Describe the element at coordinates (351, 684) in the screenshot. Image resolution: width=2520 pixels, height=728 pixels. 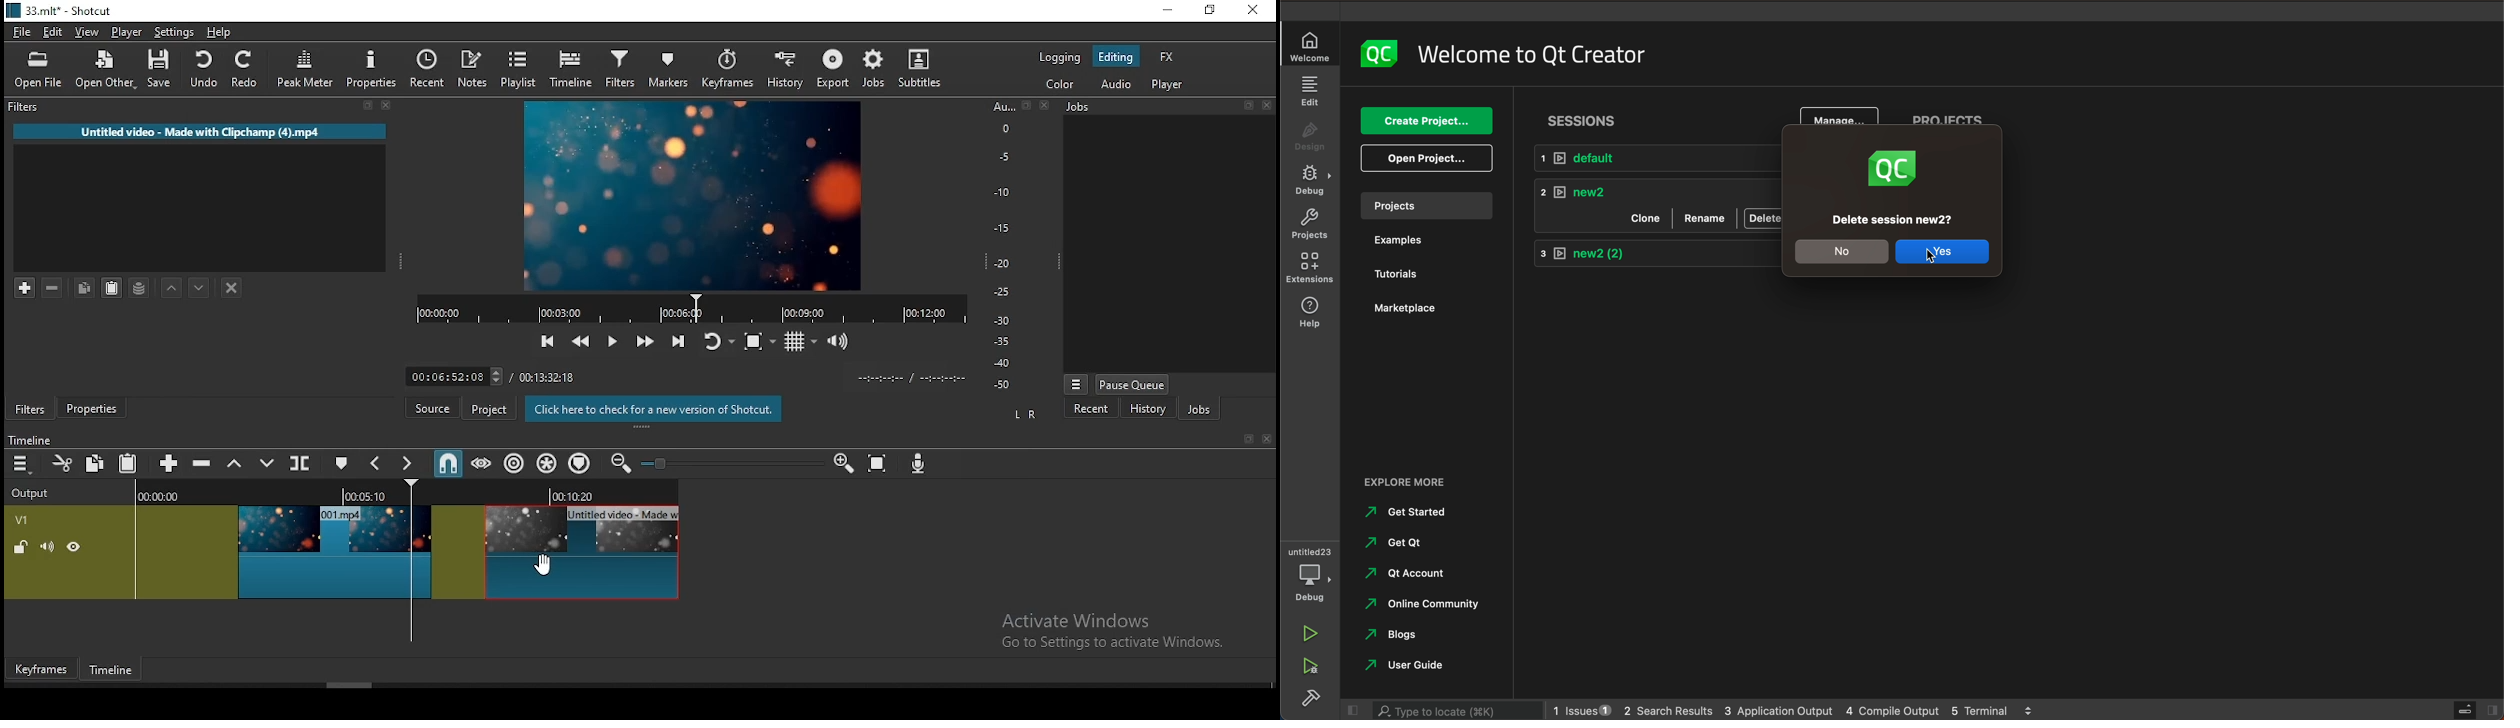
I see `scroll bar` at that location.